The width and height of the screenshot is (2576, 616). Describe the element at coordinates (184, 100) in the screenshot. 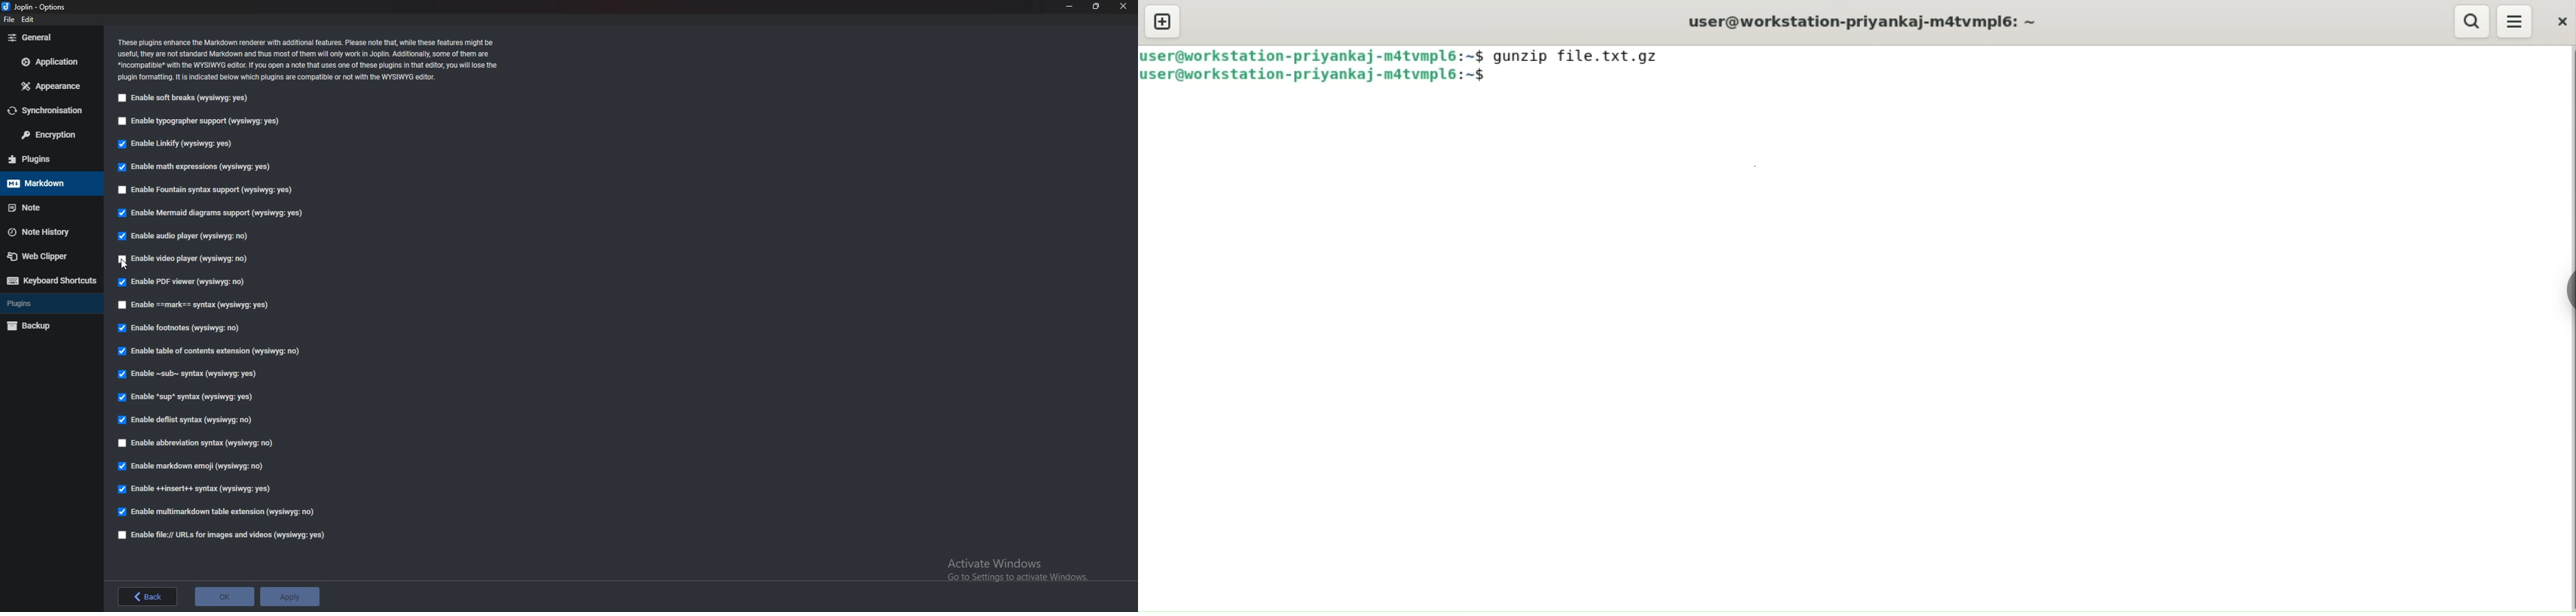

I see `Enable soft breaks` at that location.